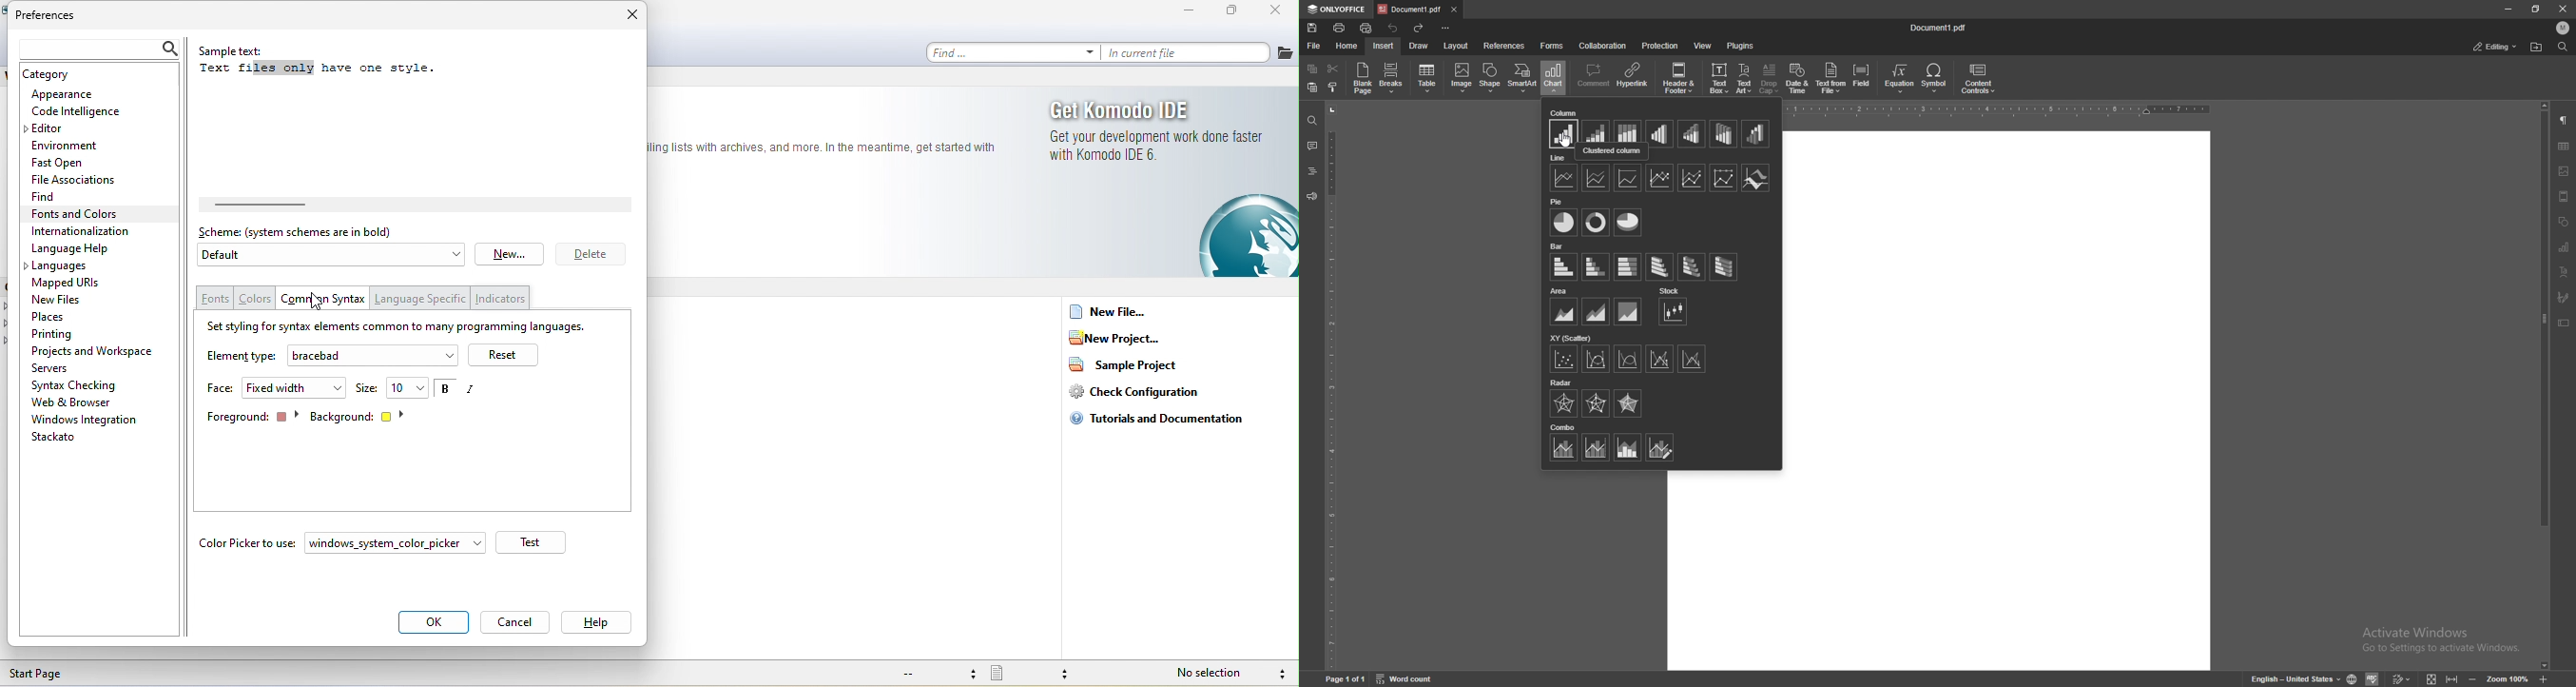 Image resolution: width=2576 pixels, height=700 pixels. Describe the element at coordinates (1419, 28) in the screenshot. I see `redo` at that location.